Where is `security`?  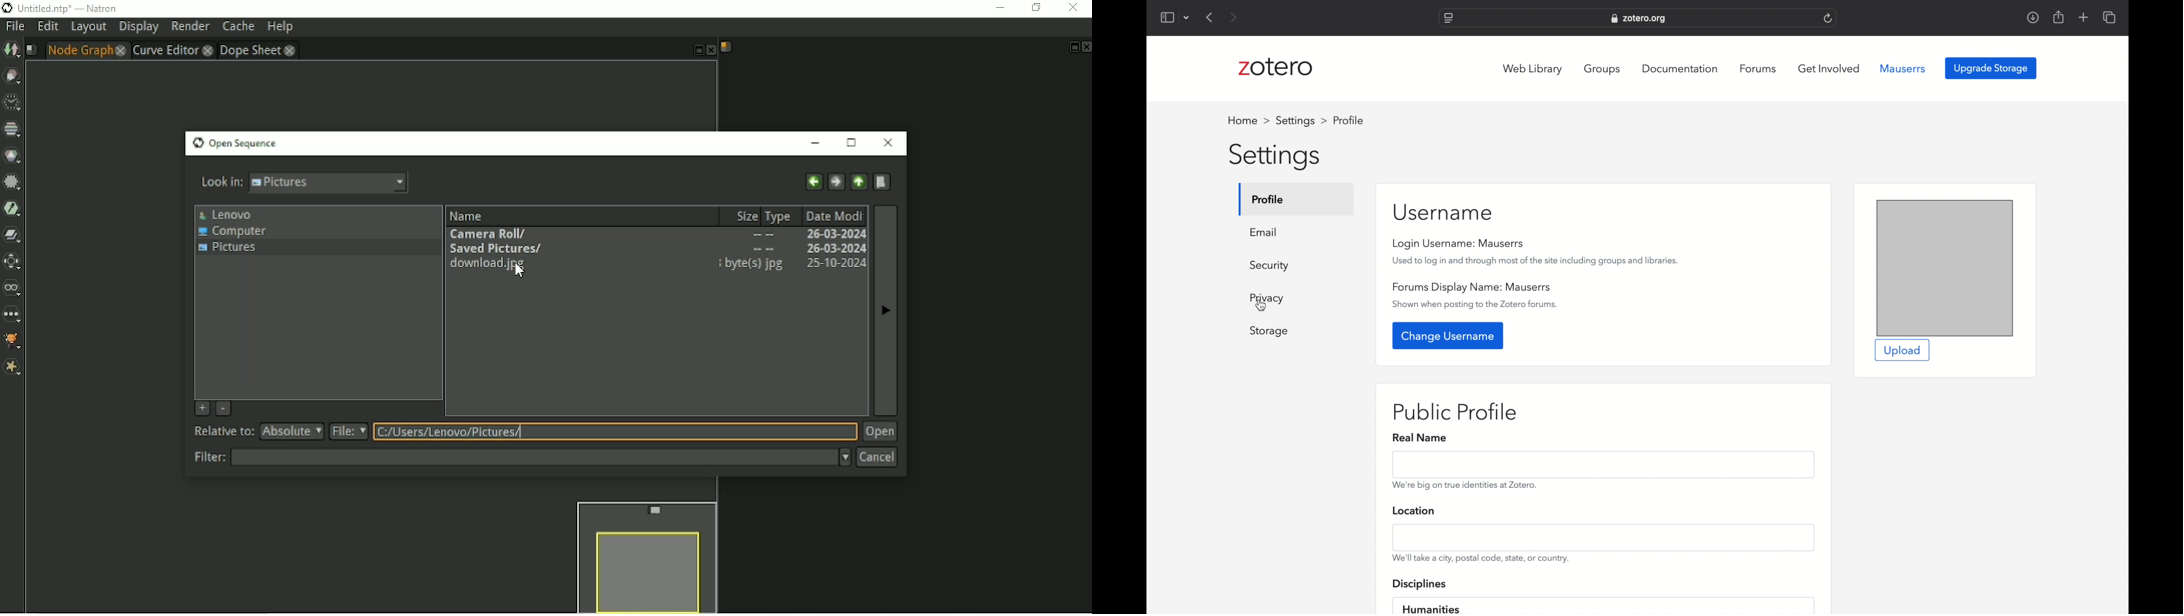
security is located at coordinates (1270, 265).